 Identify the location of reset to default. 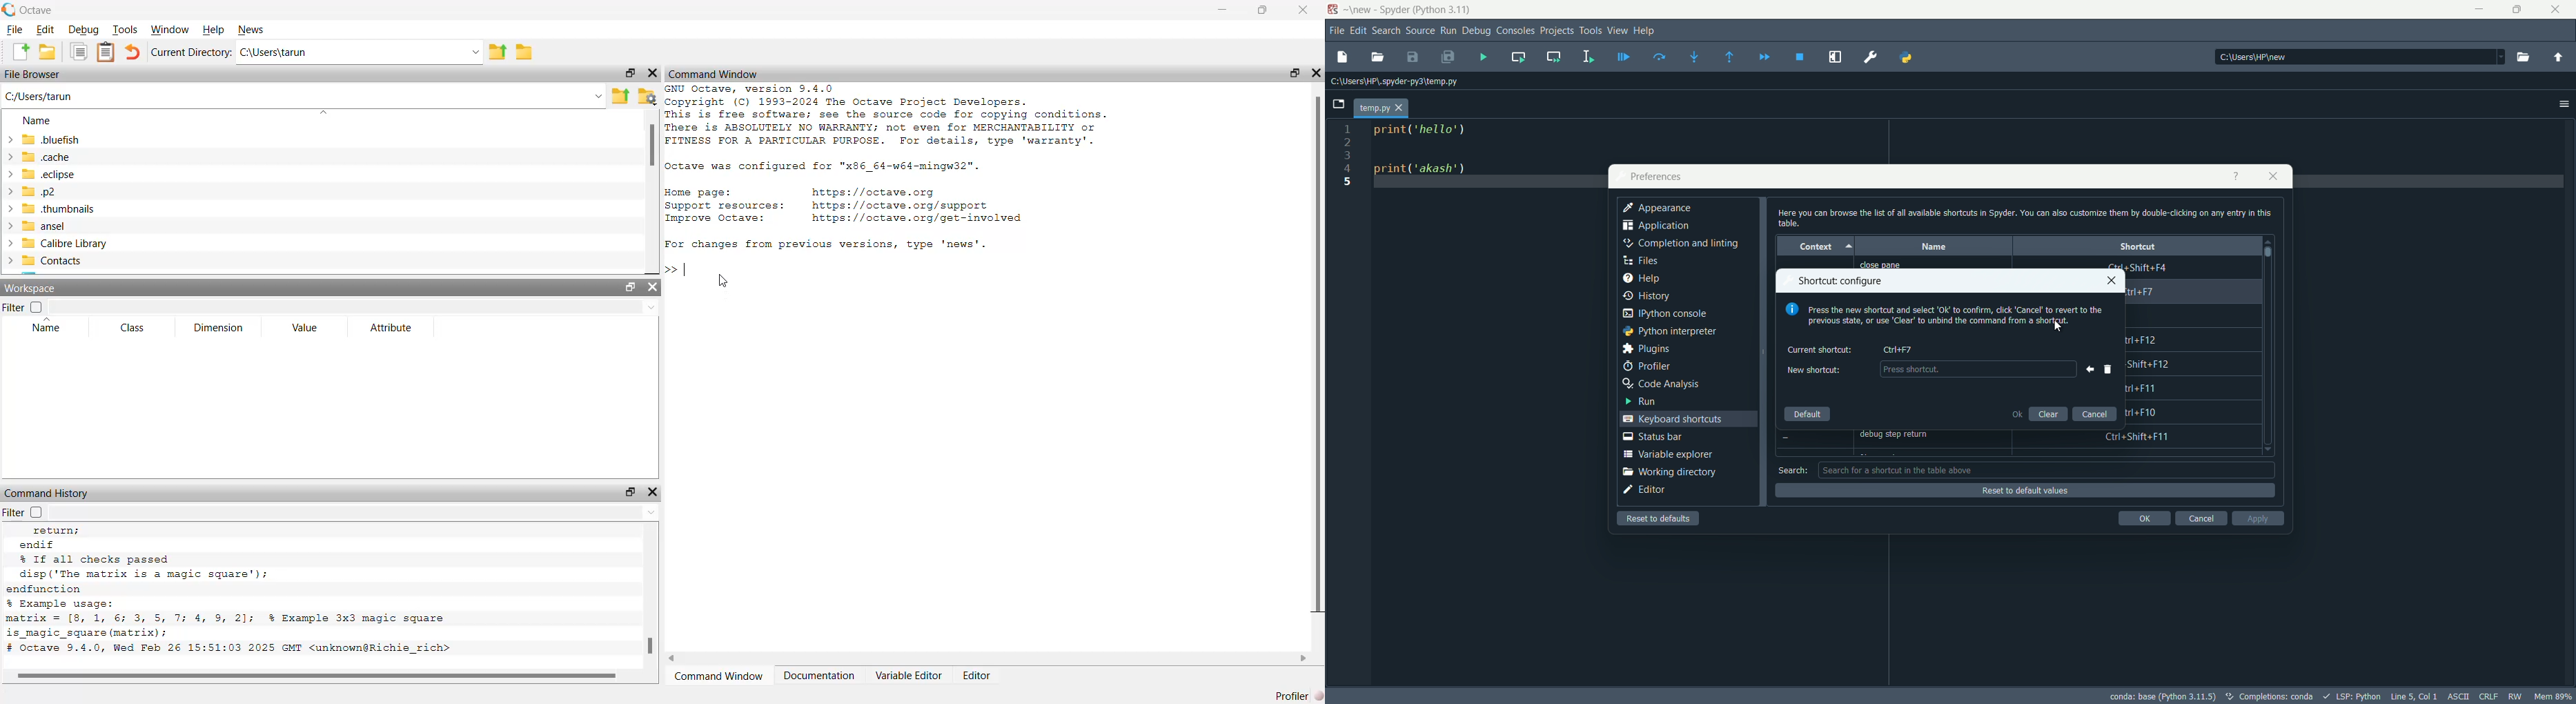
(1660, 518).